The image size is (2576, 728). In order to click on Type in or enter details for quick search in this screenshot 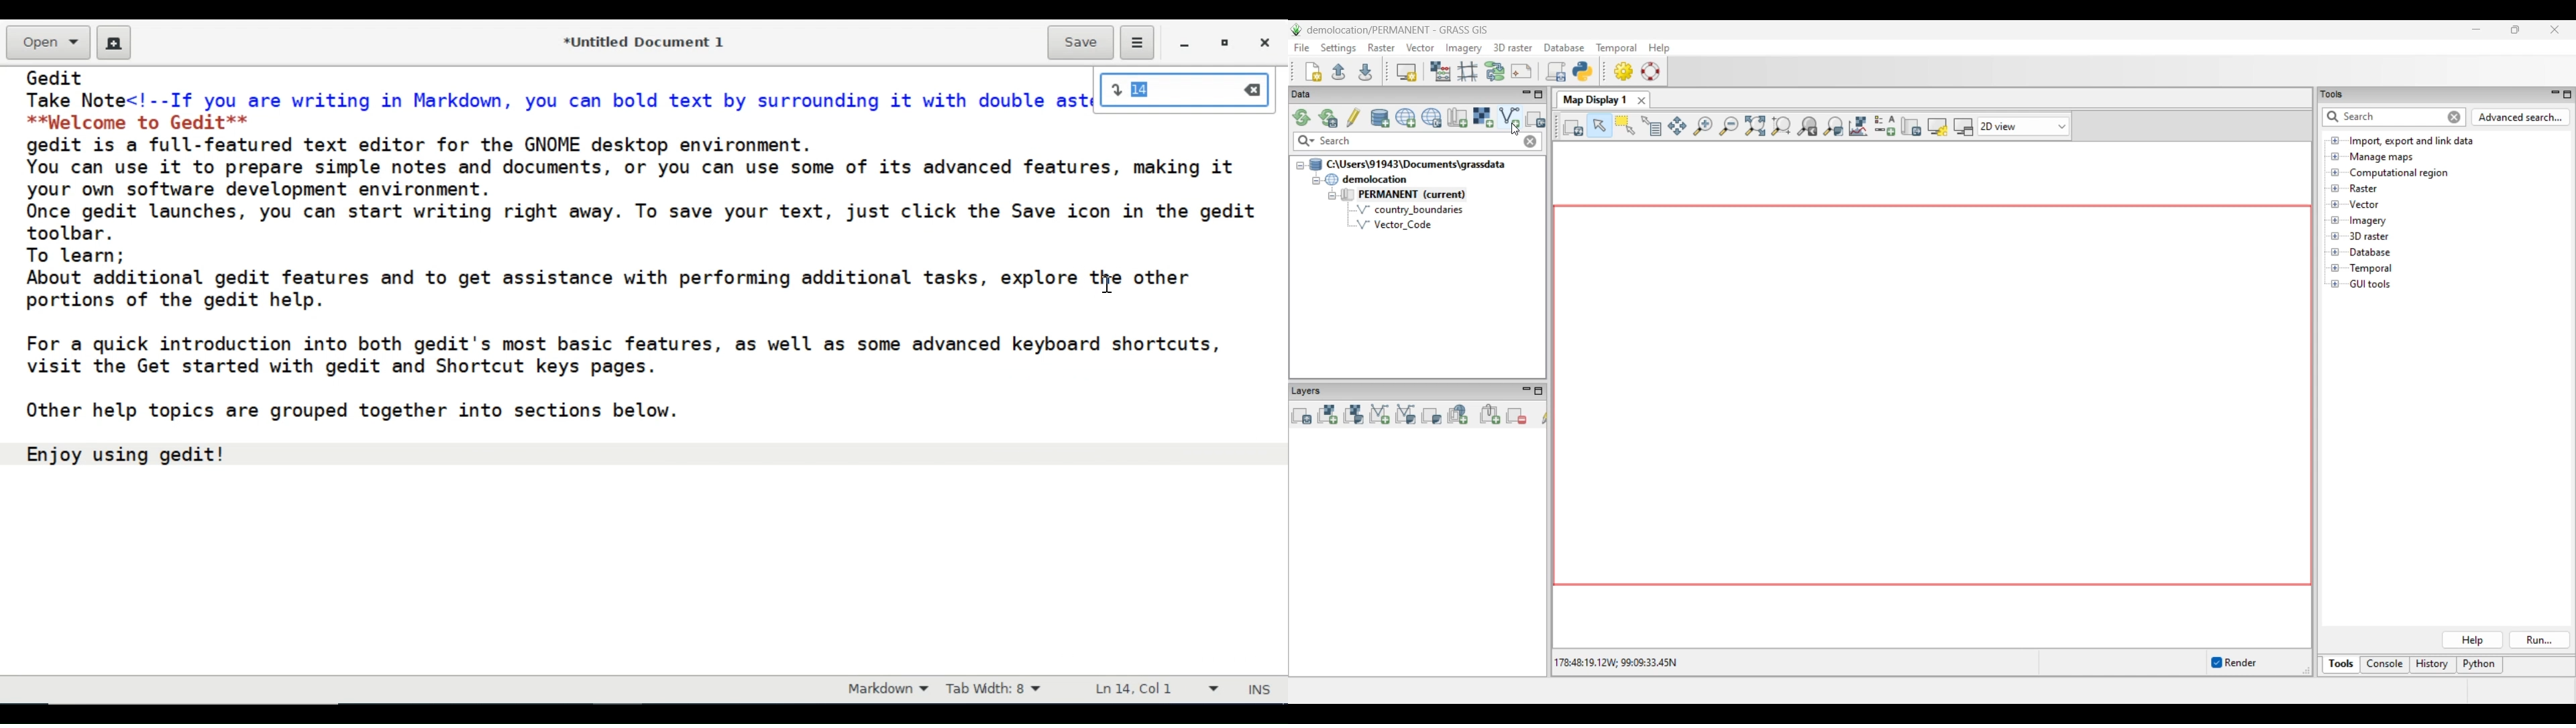, I will do `click(2381, 117)`.